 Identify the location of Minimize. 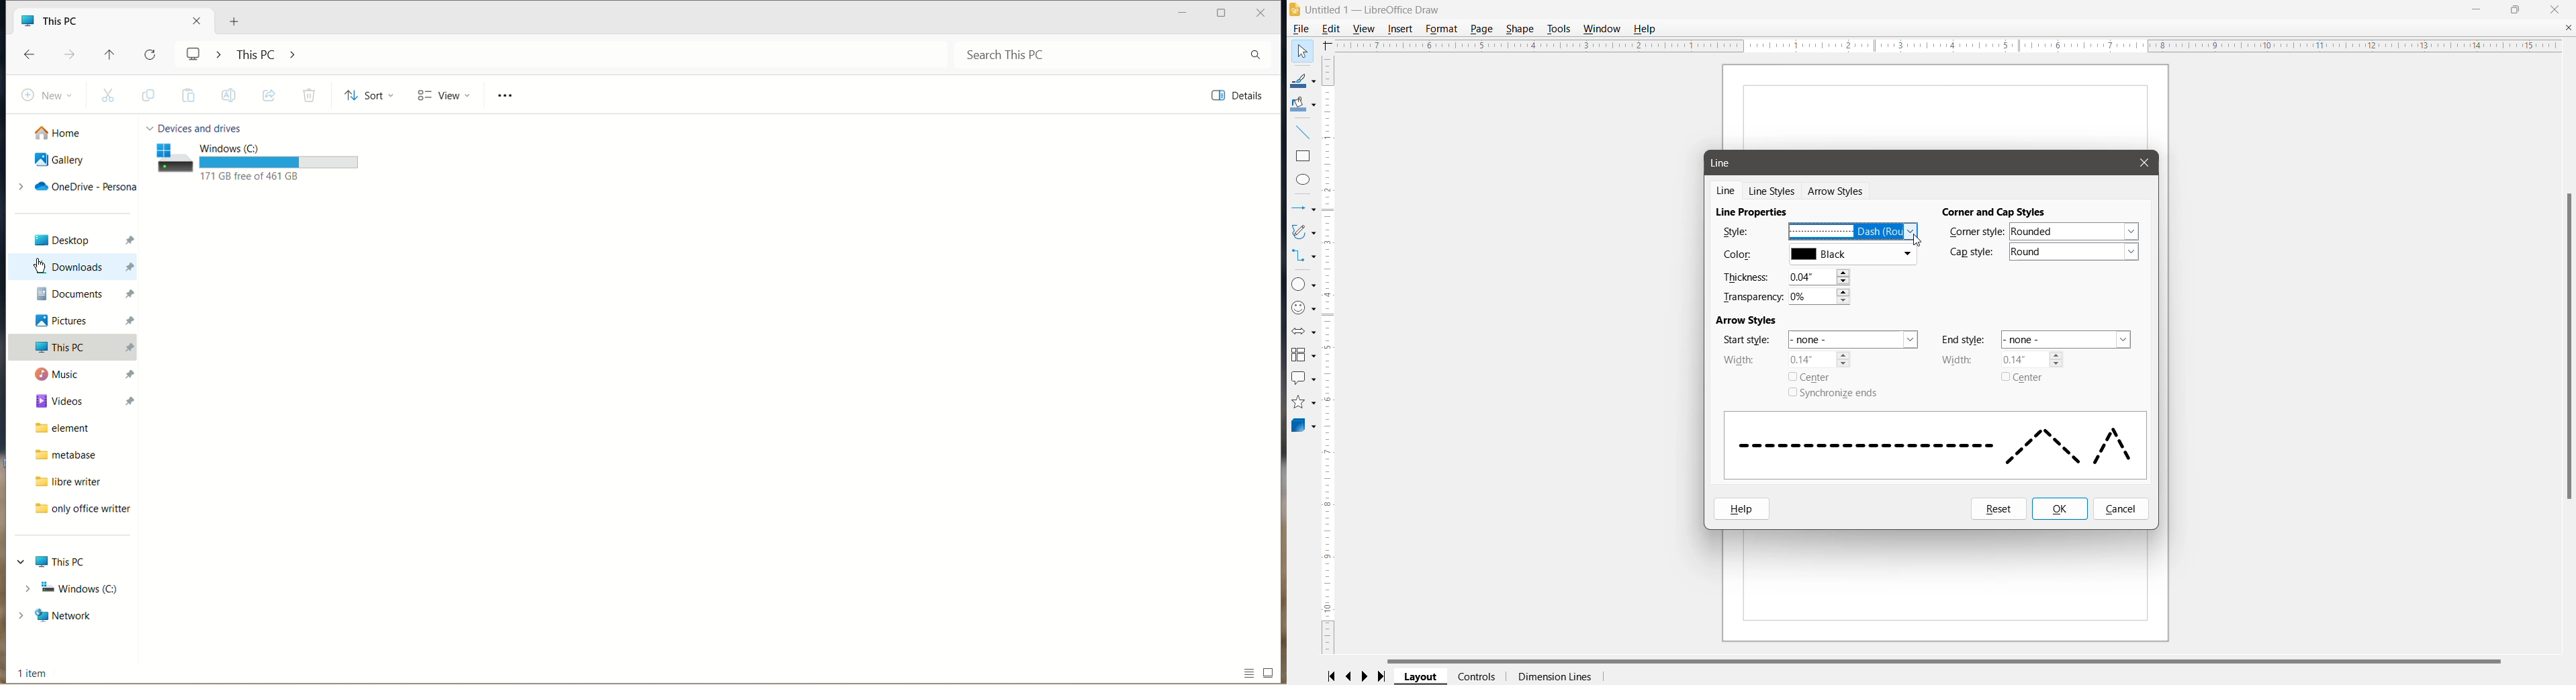
(2477, 9).